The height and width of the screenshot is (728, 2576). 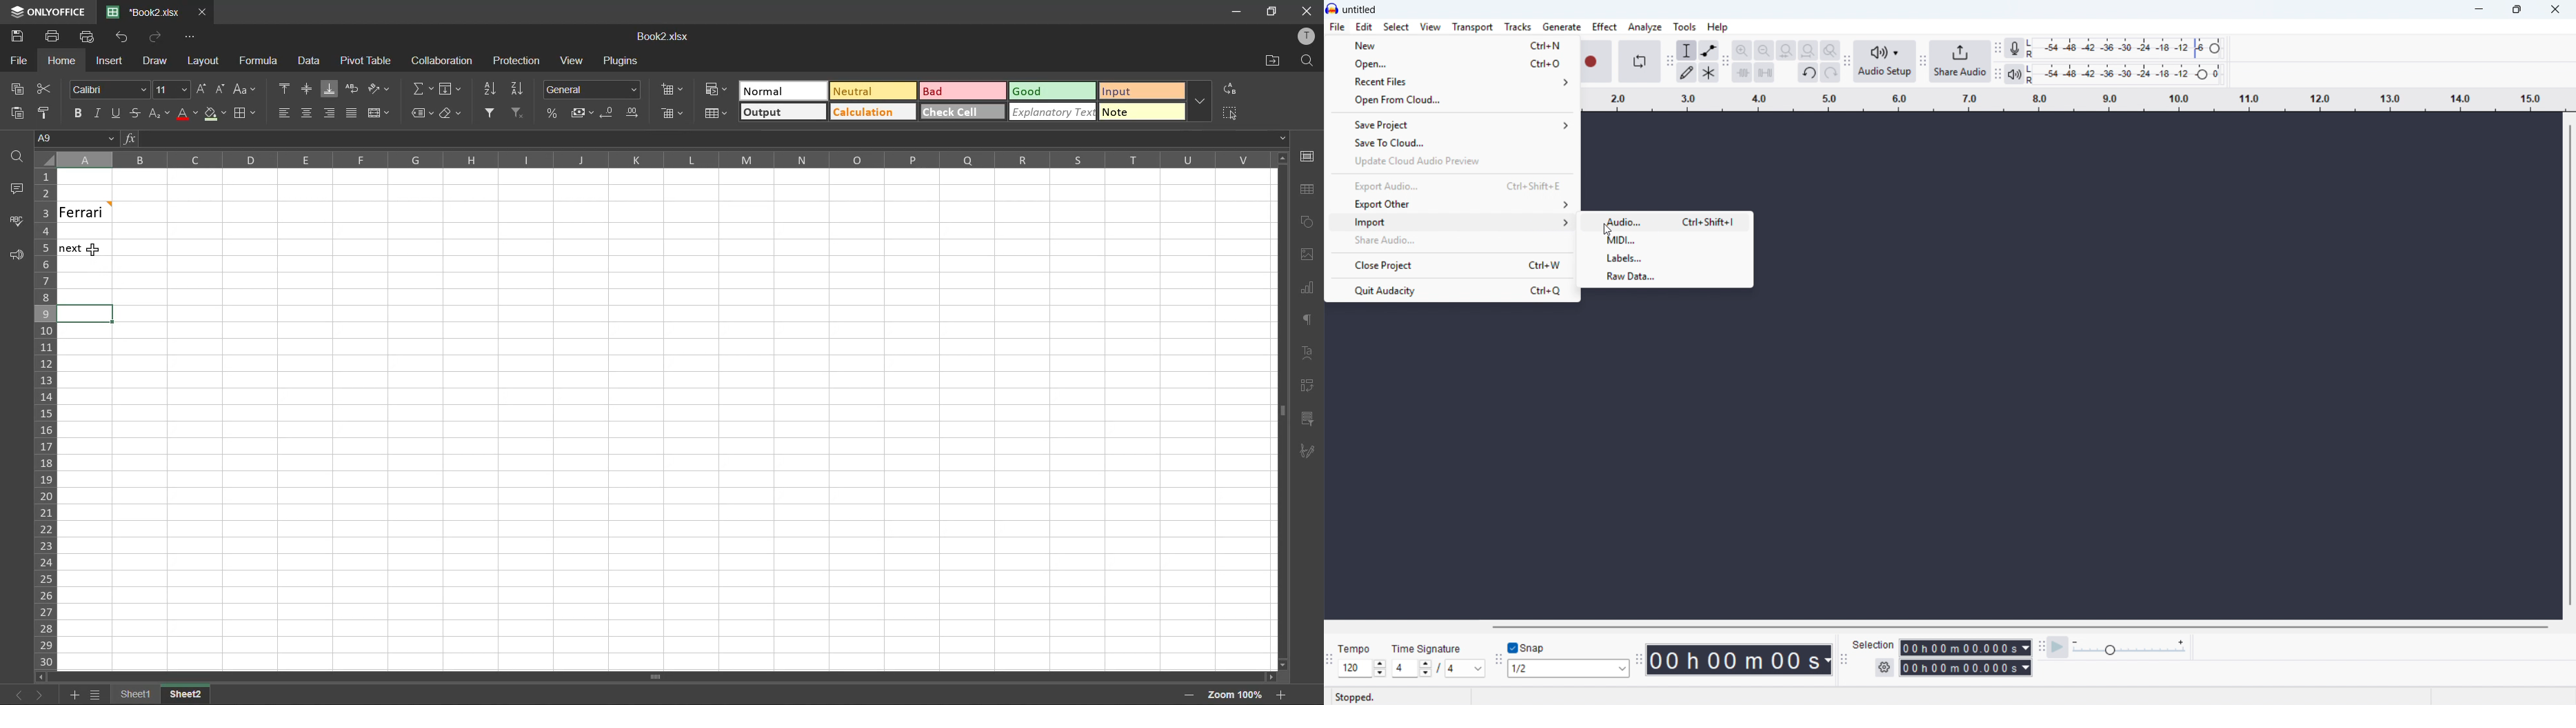 What do you see at coordinates (422, 114) in the screenshot?
I see `named ranges` at bounding box center [422, 114].